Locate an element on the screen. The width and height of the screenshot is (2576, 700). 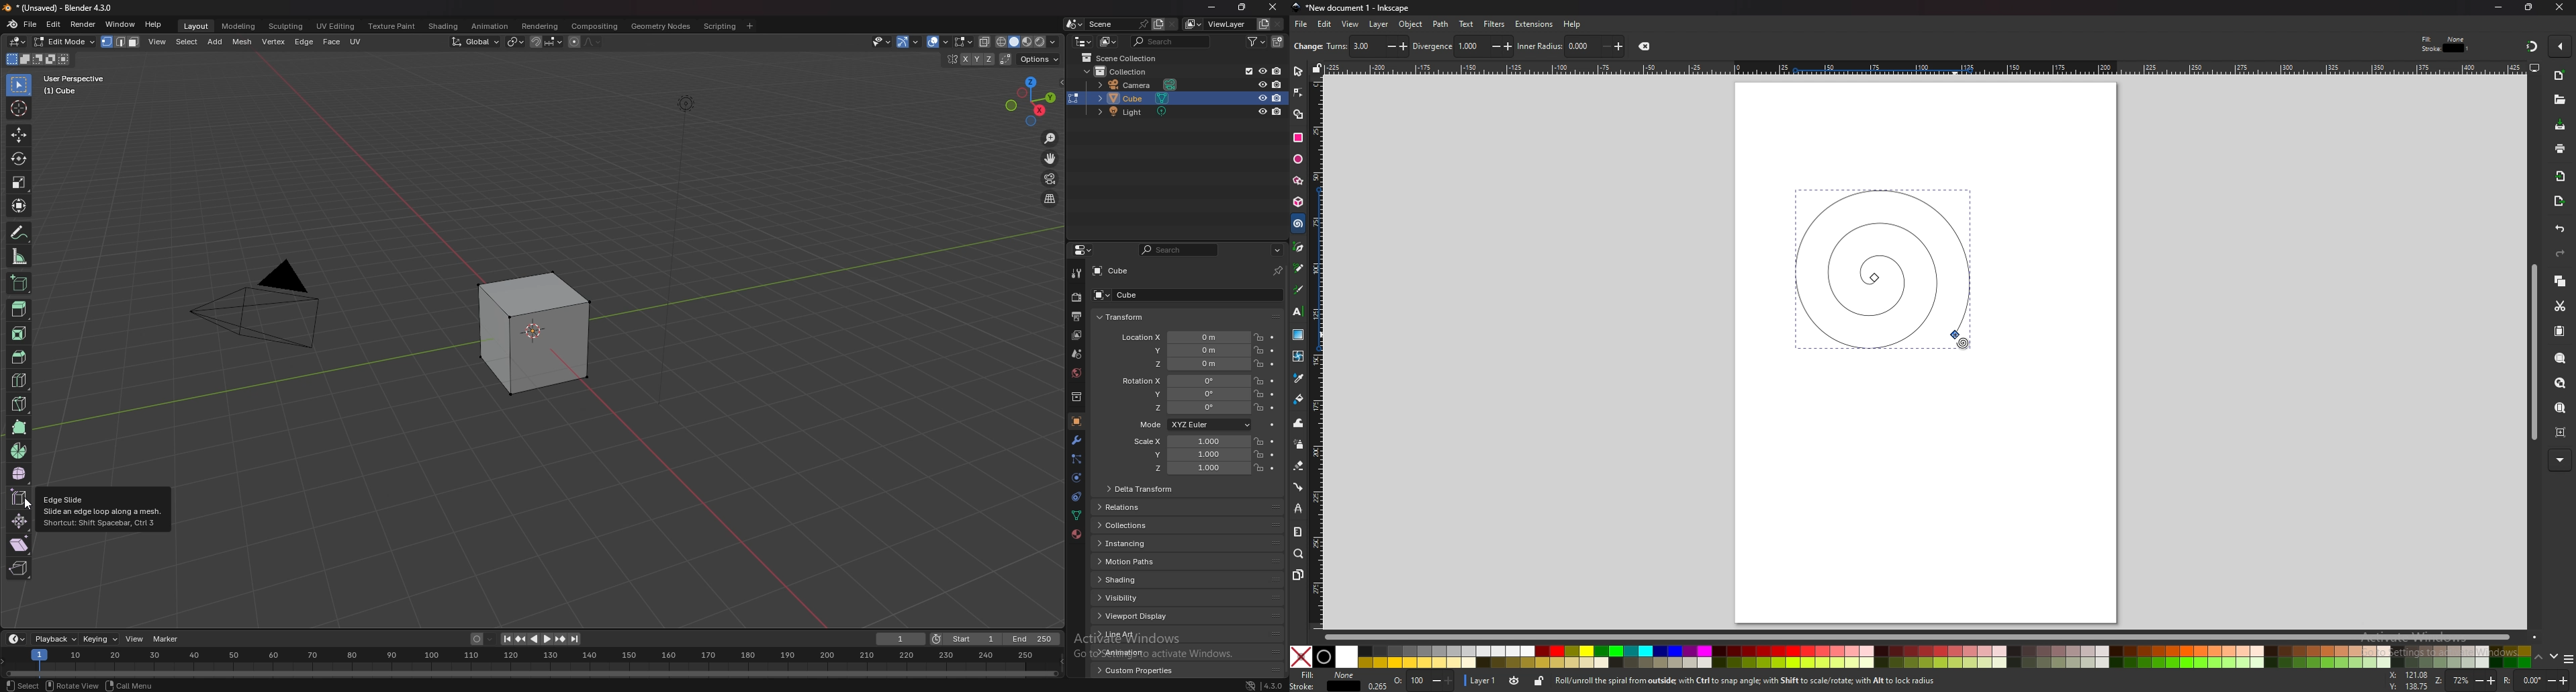
location y is located at coordinates (1189, 350).